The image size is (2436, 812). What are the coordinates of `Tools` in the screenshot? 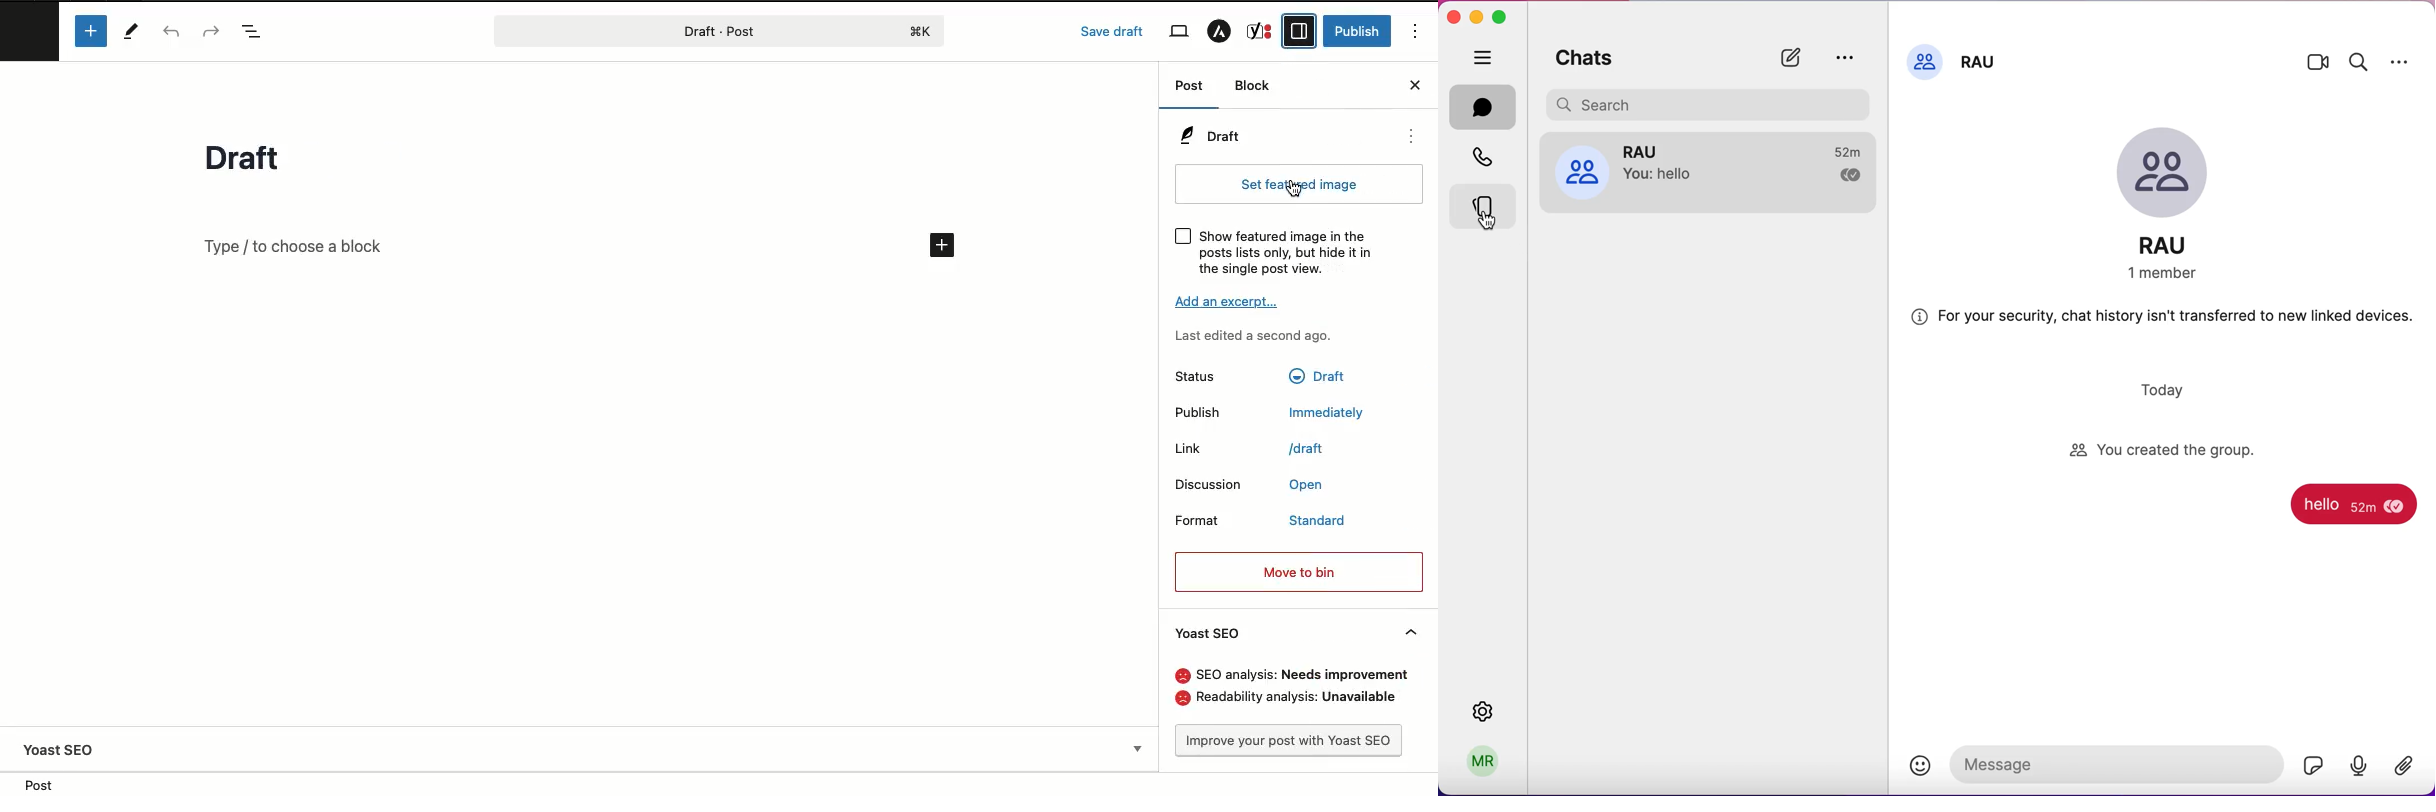 It's located at (129, 30).